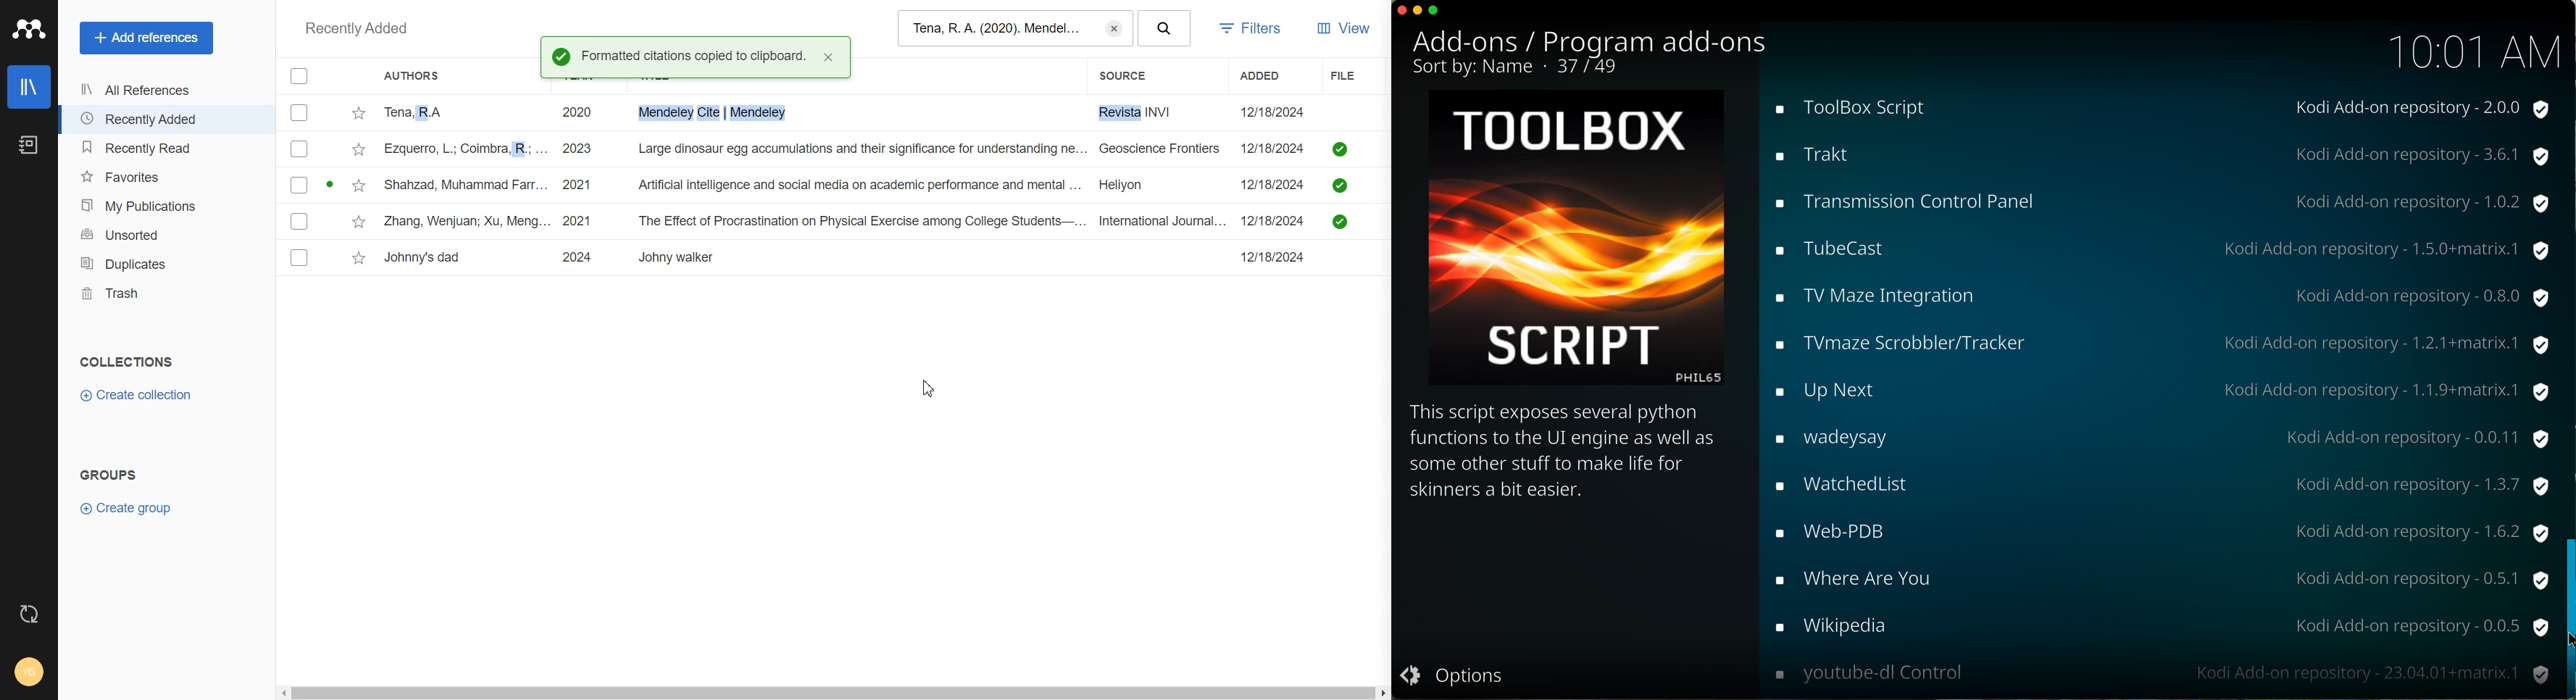 This screenshot has height=700, width=2576. What do you see at coordinates (2161, 389) in the screenshot?
I see `up next` at bounding box center [2161, 389].